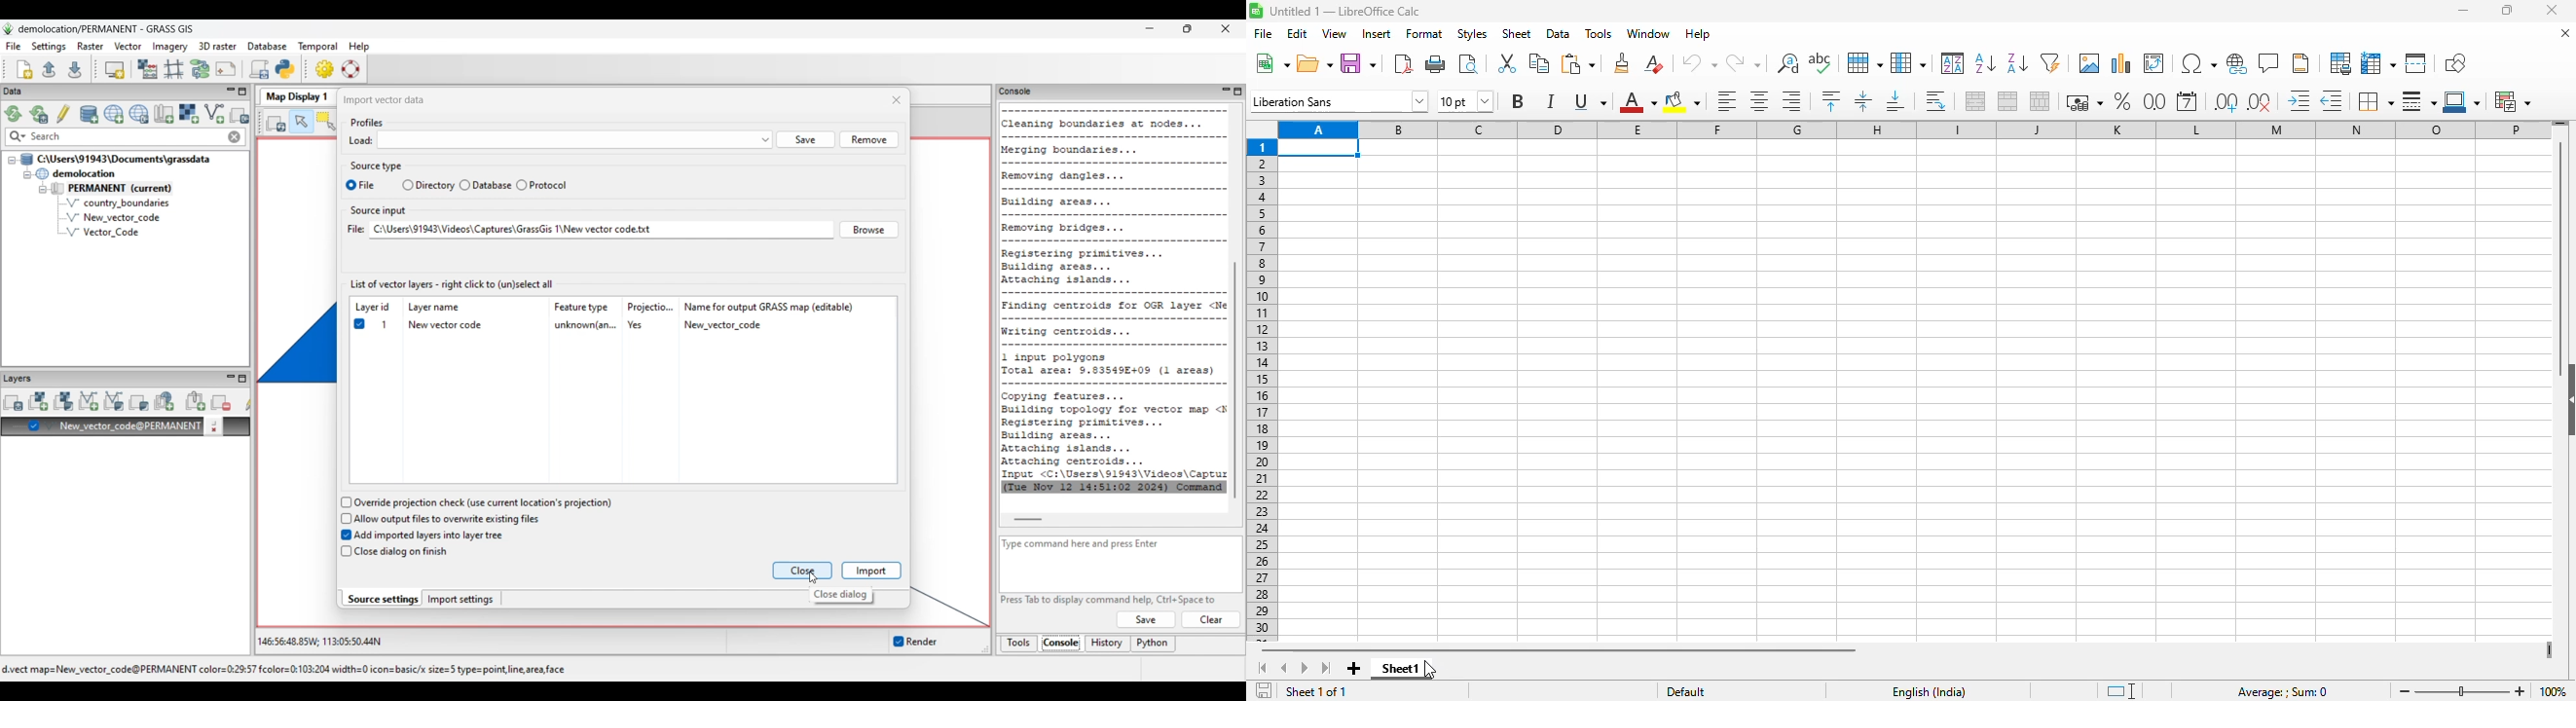 The width and height of the screenshot is (2576, 728). I want to click on row, so click(1864, 63).